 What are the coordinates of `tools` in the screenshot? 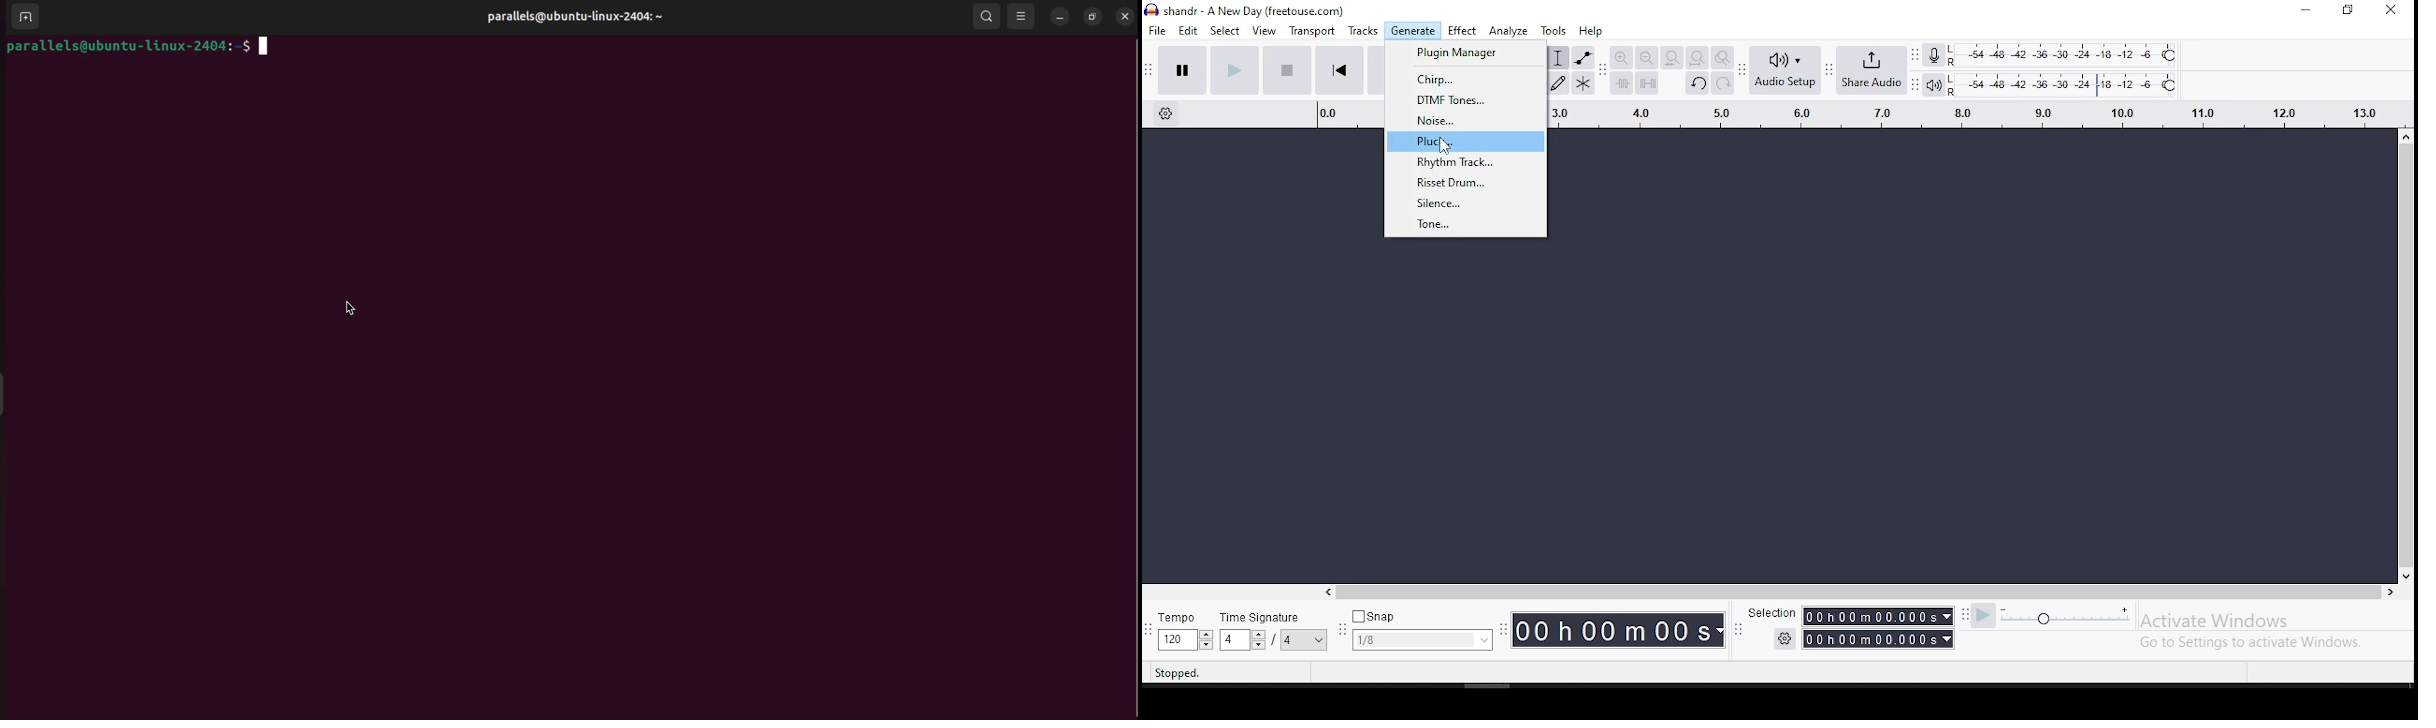 It's located at (1556, 30).